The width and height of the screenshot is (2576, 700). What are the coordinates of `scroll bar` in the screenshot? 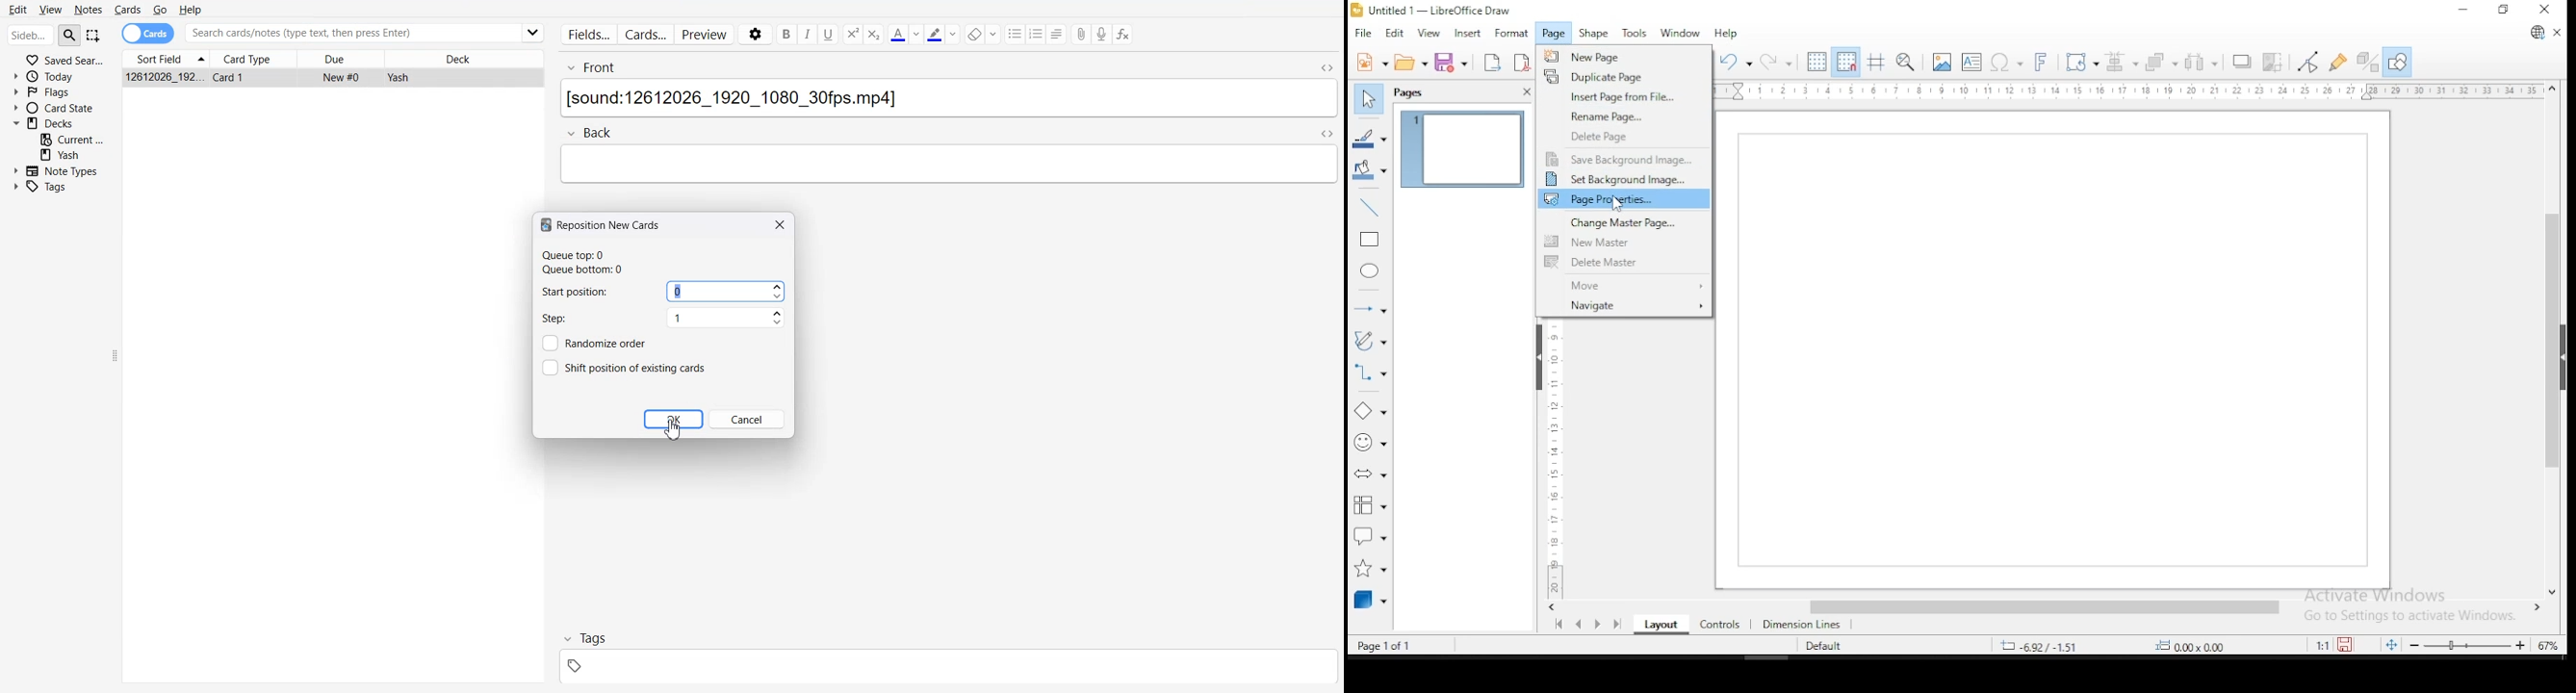 It's located at (2051, 608).